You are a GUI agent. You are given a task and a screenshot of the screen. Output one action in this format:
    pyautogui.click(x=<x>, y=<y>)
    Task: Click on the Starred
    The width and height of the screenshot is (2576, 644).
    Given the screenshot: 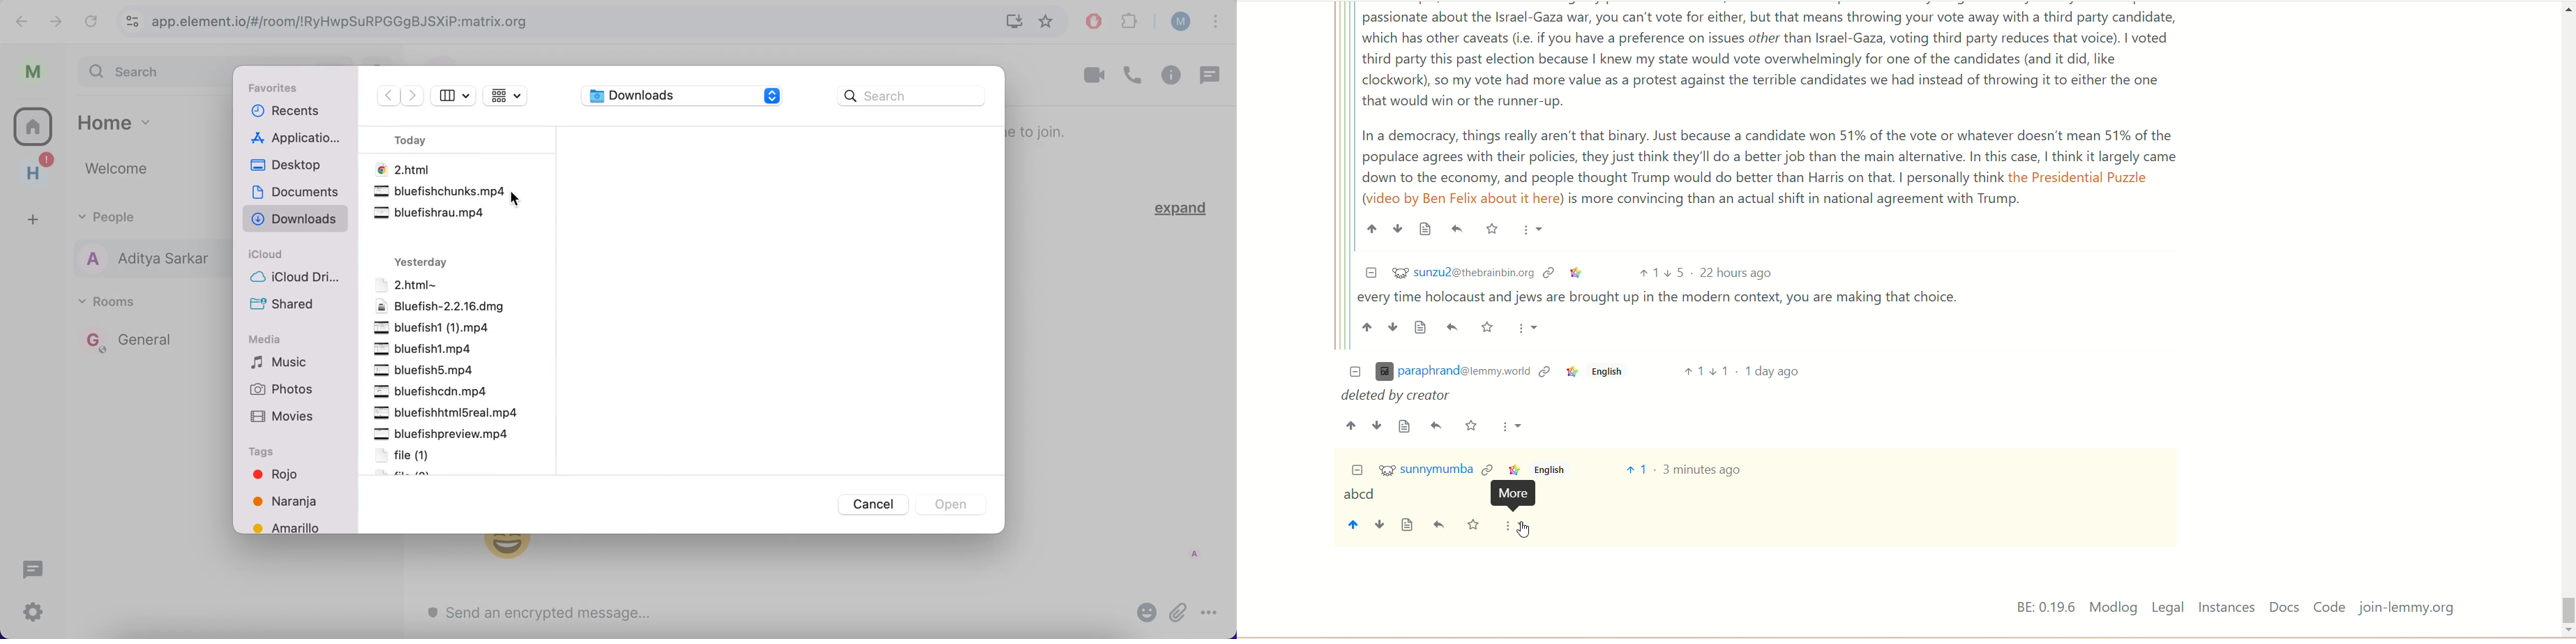 What is the action you would take?
    pyautogui.click(x=1491, y=228)
    